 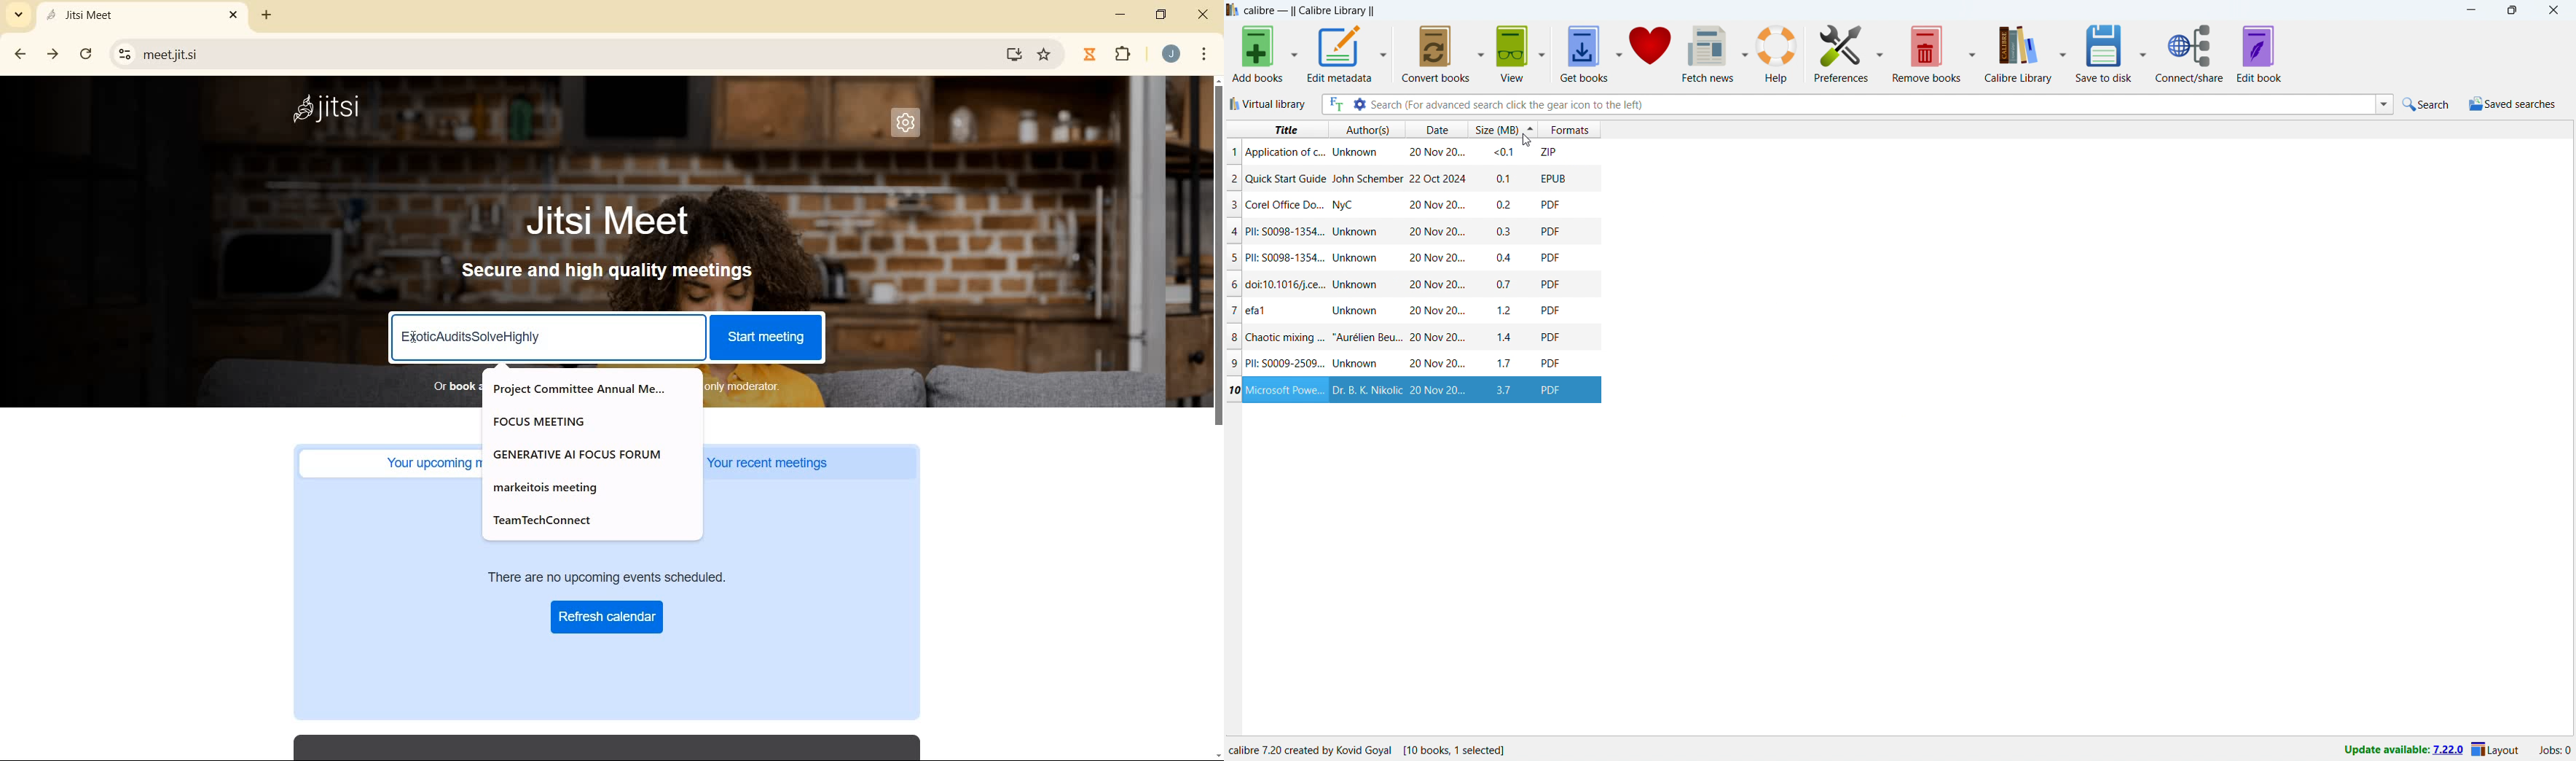 What do you see at coordinates (1553, 178) in the screenshot?
I see `PDF` at bounding box center [1553, 178].